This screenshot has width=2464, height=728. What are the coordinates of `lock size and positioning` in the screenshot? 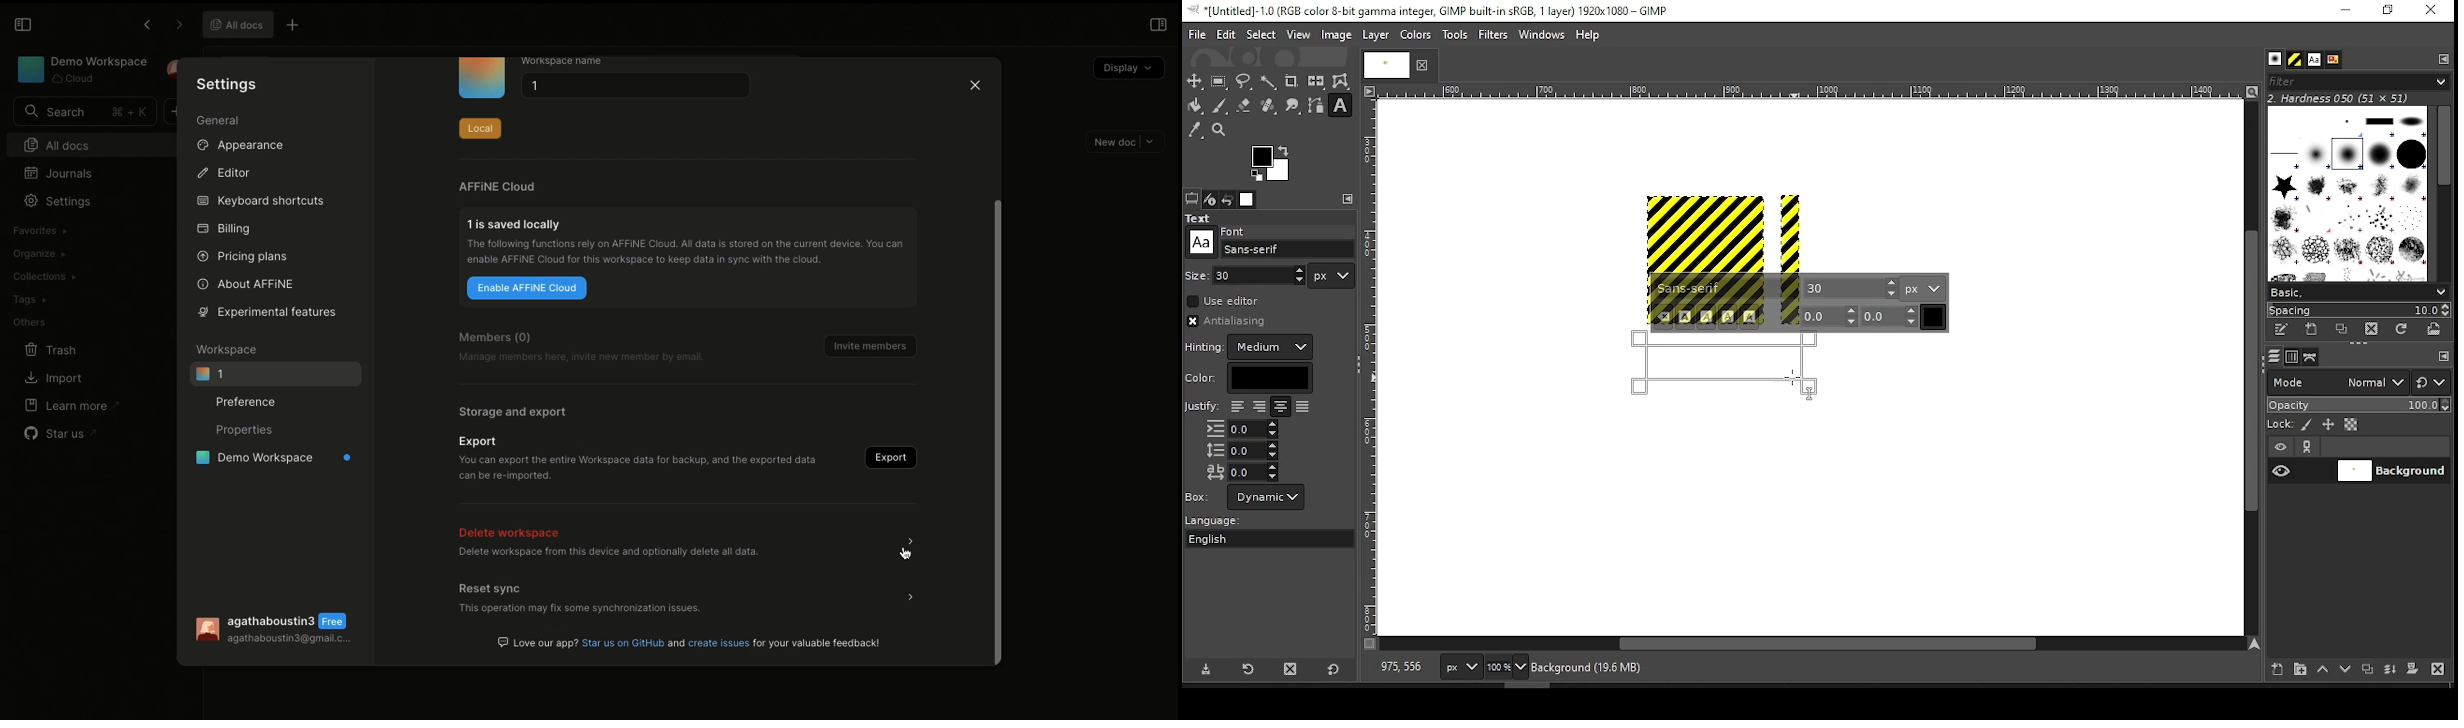 It's located at (2330, 425).